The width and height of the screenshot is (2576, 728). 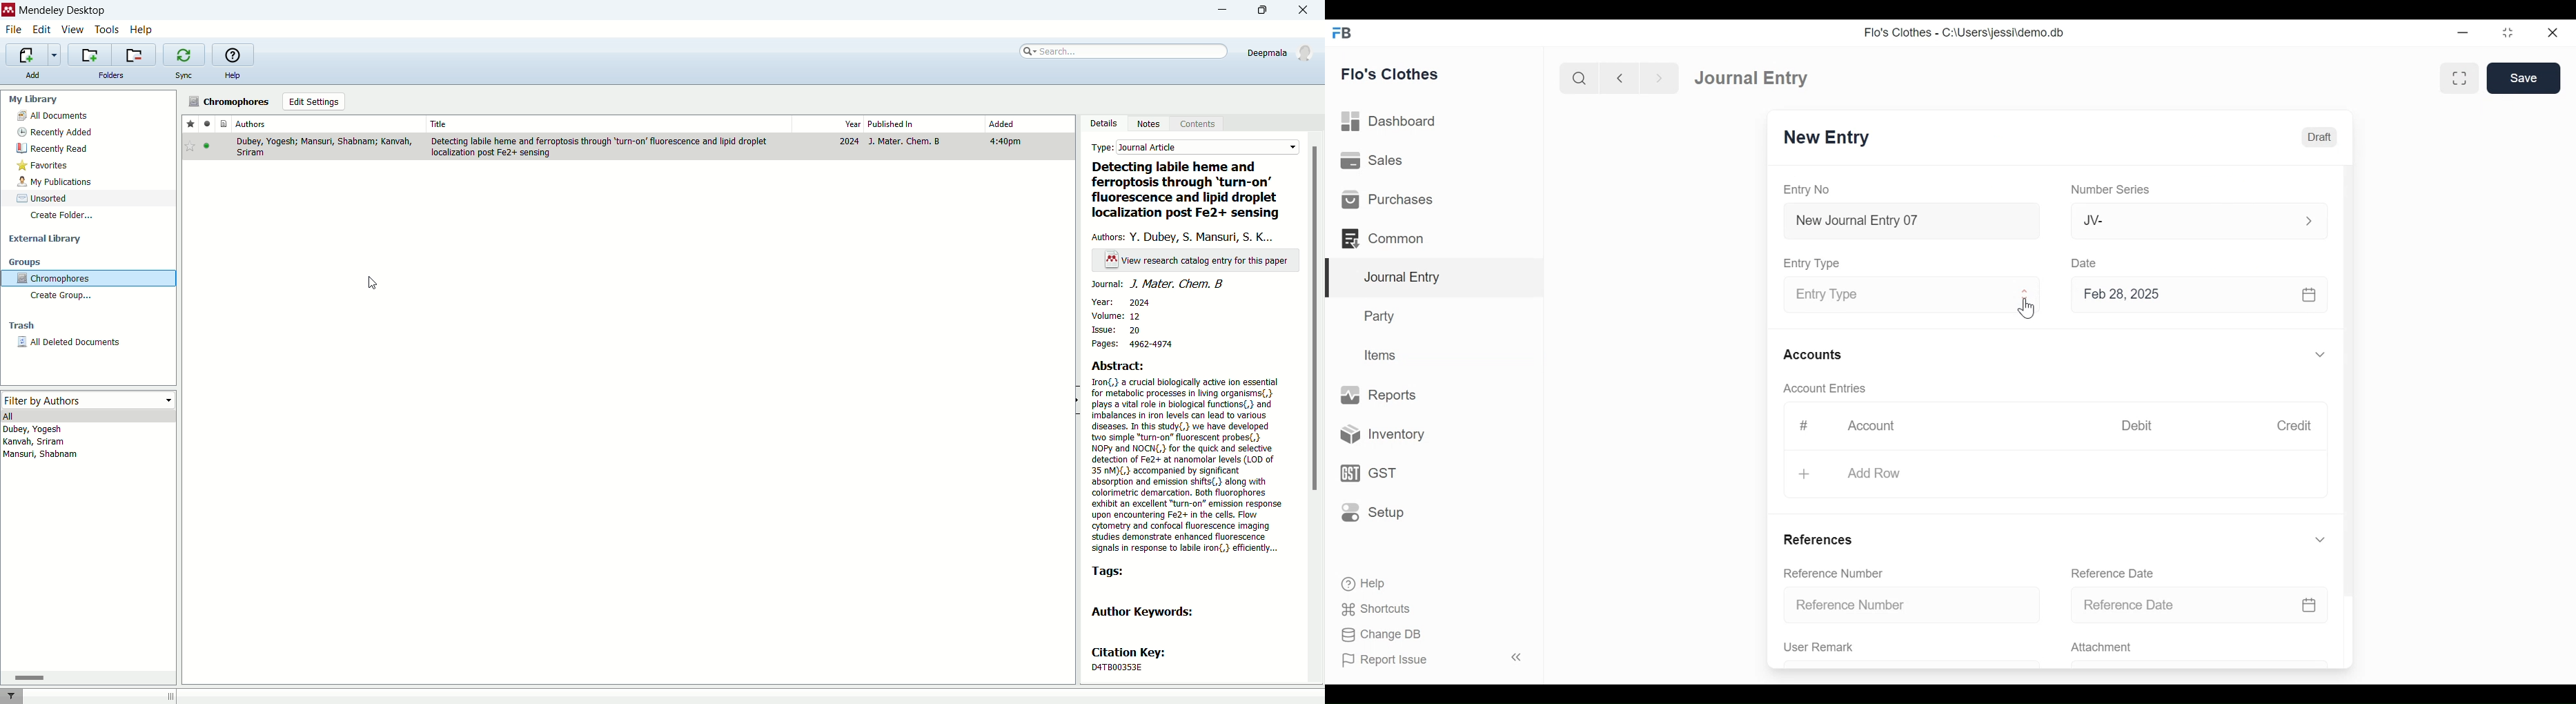 What do you see at coordinates (1380, 394) in the screenshot?
I see `Reports` at bounding box center [1380, 394].